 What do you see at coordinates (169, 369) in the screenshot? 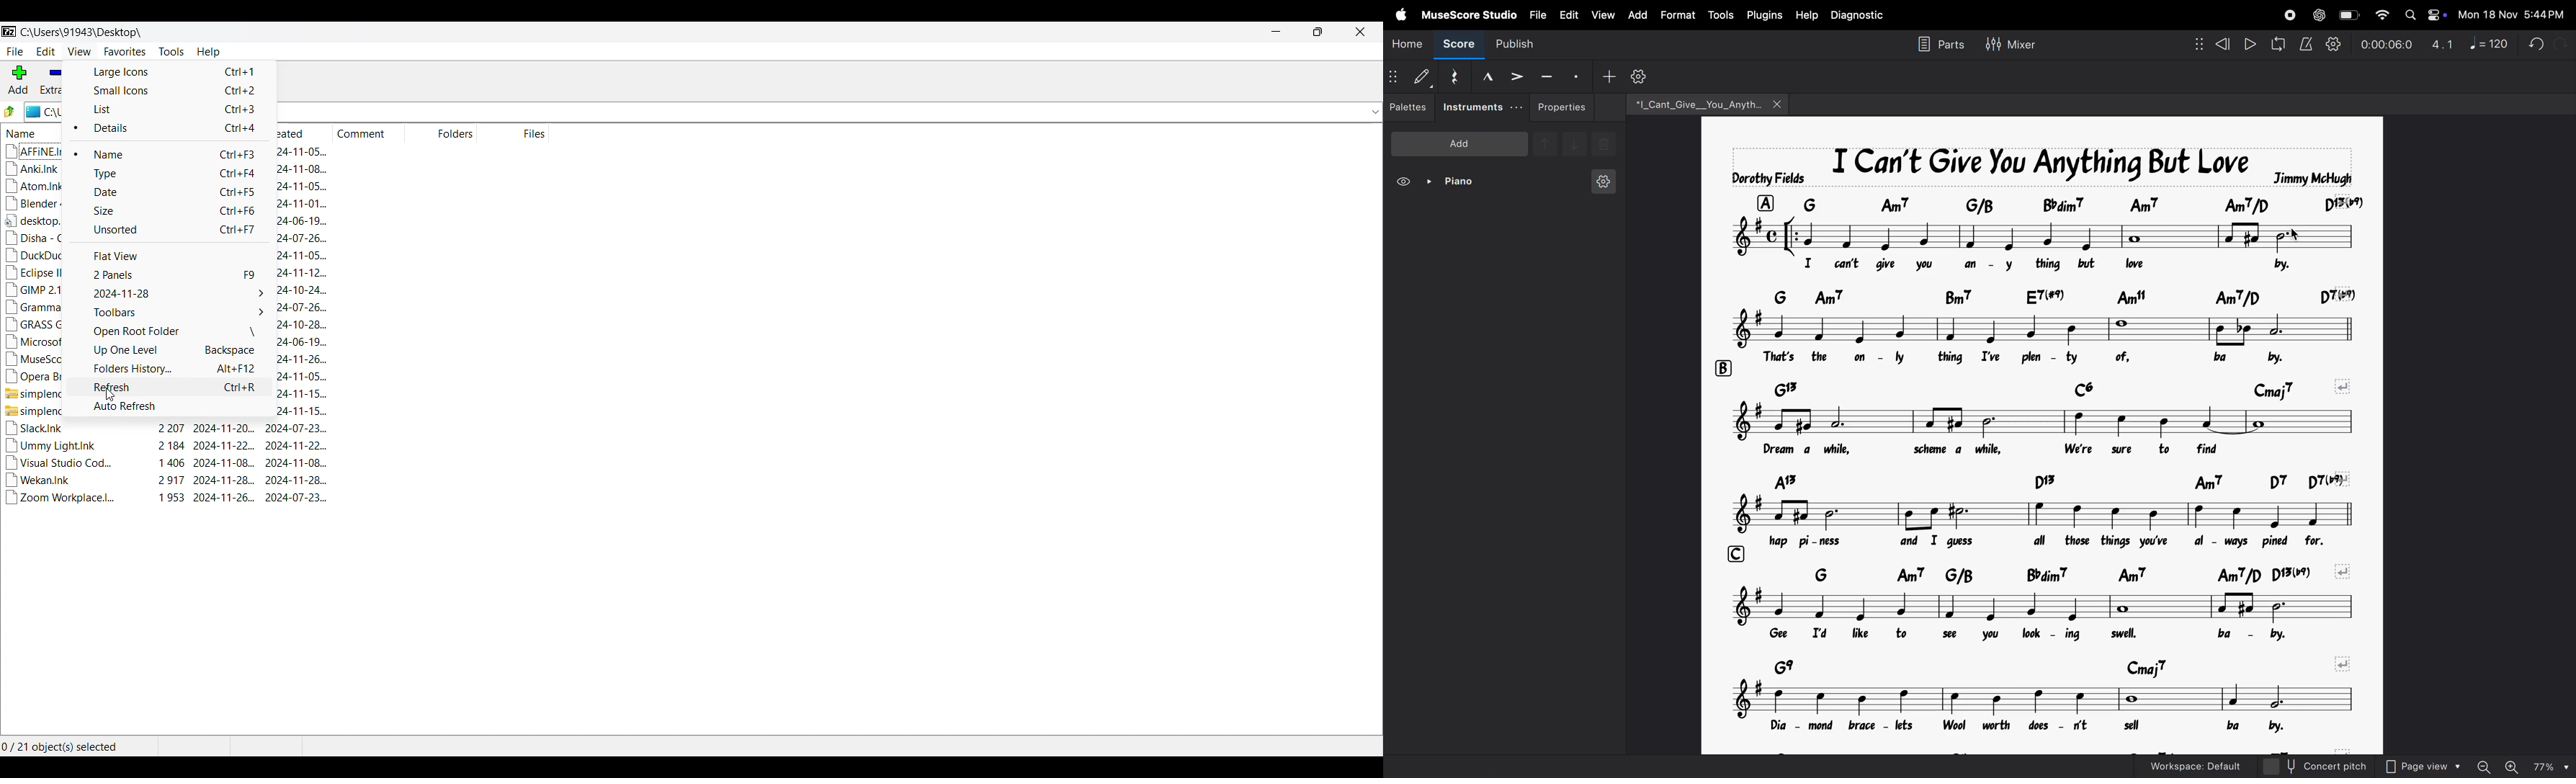
I see `Folders history` at bounding box center [169, 369].